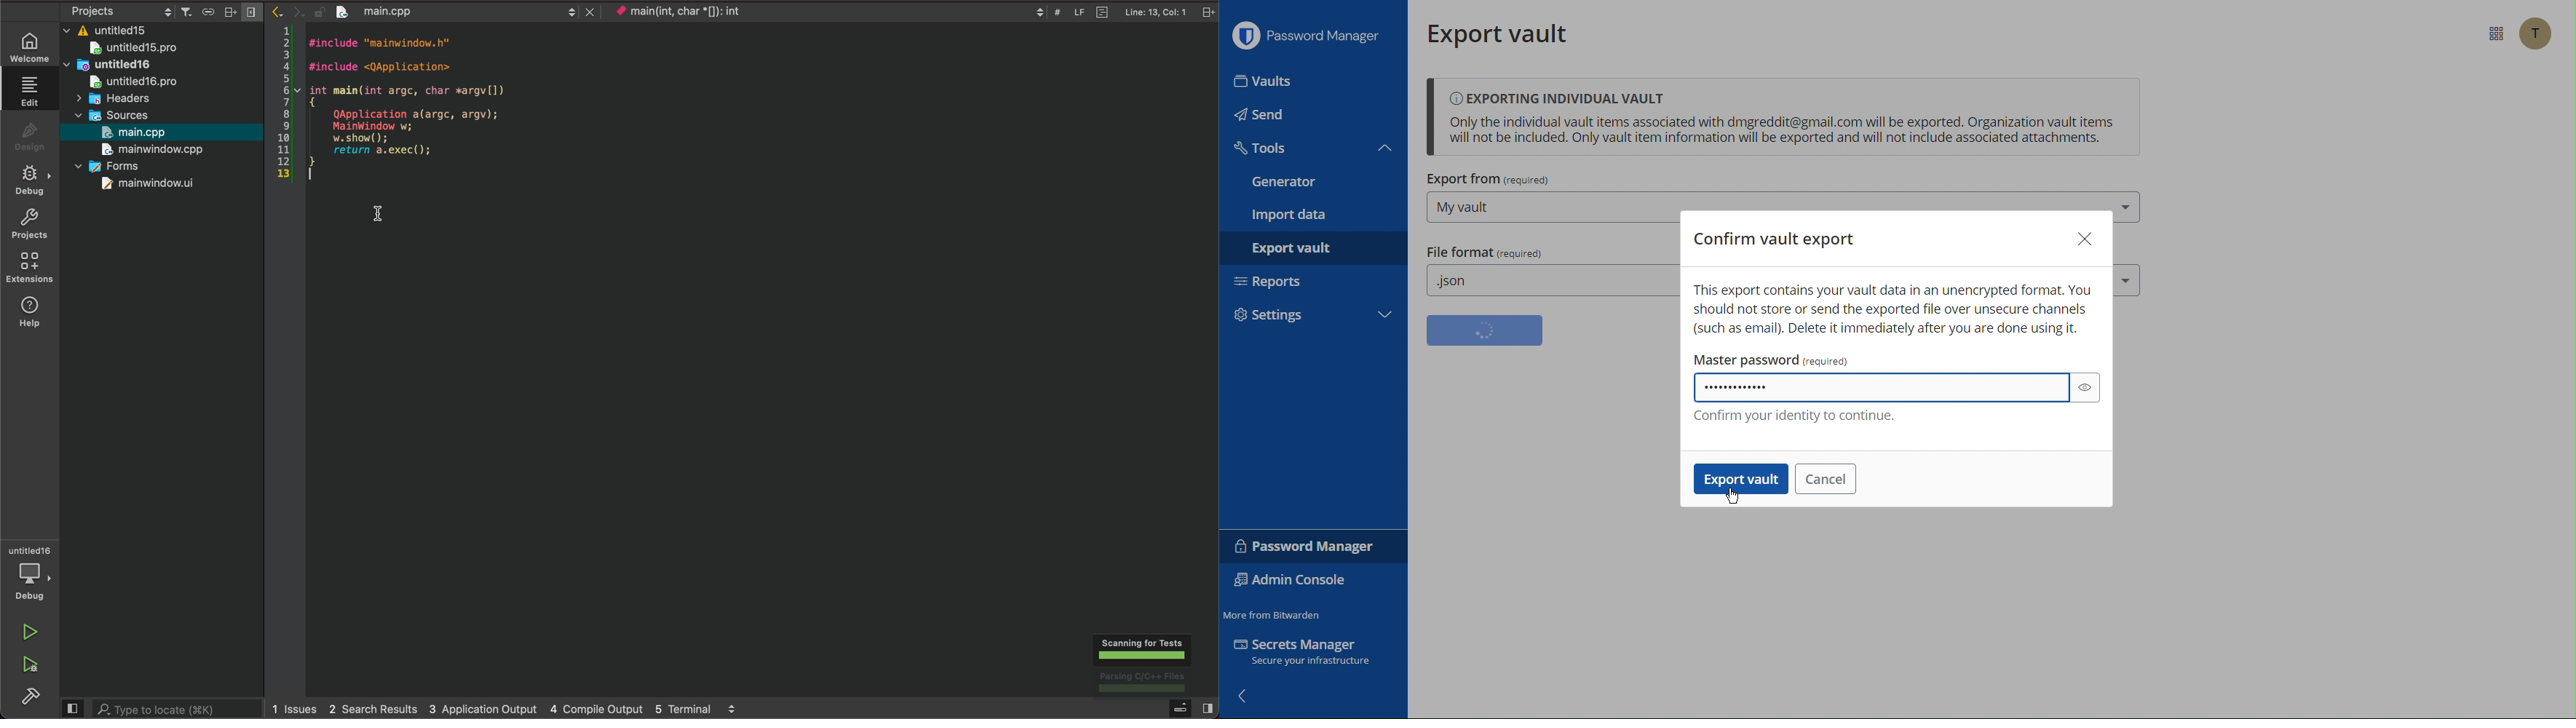 The width and height of the screenshot is (2576, 728). I want to click on Account, so click(2537, 34).